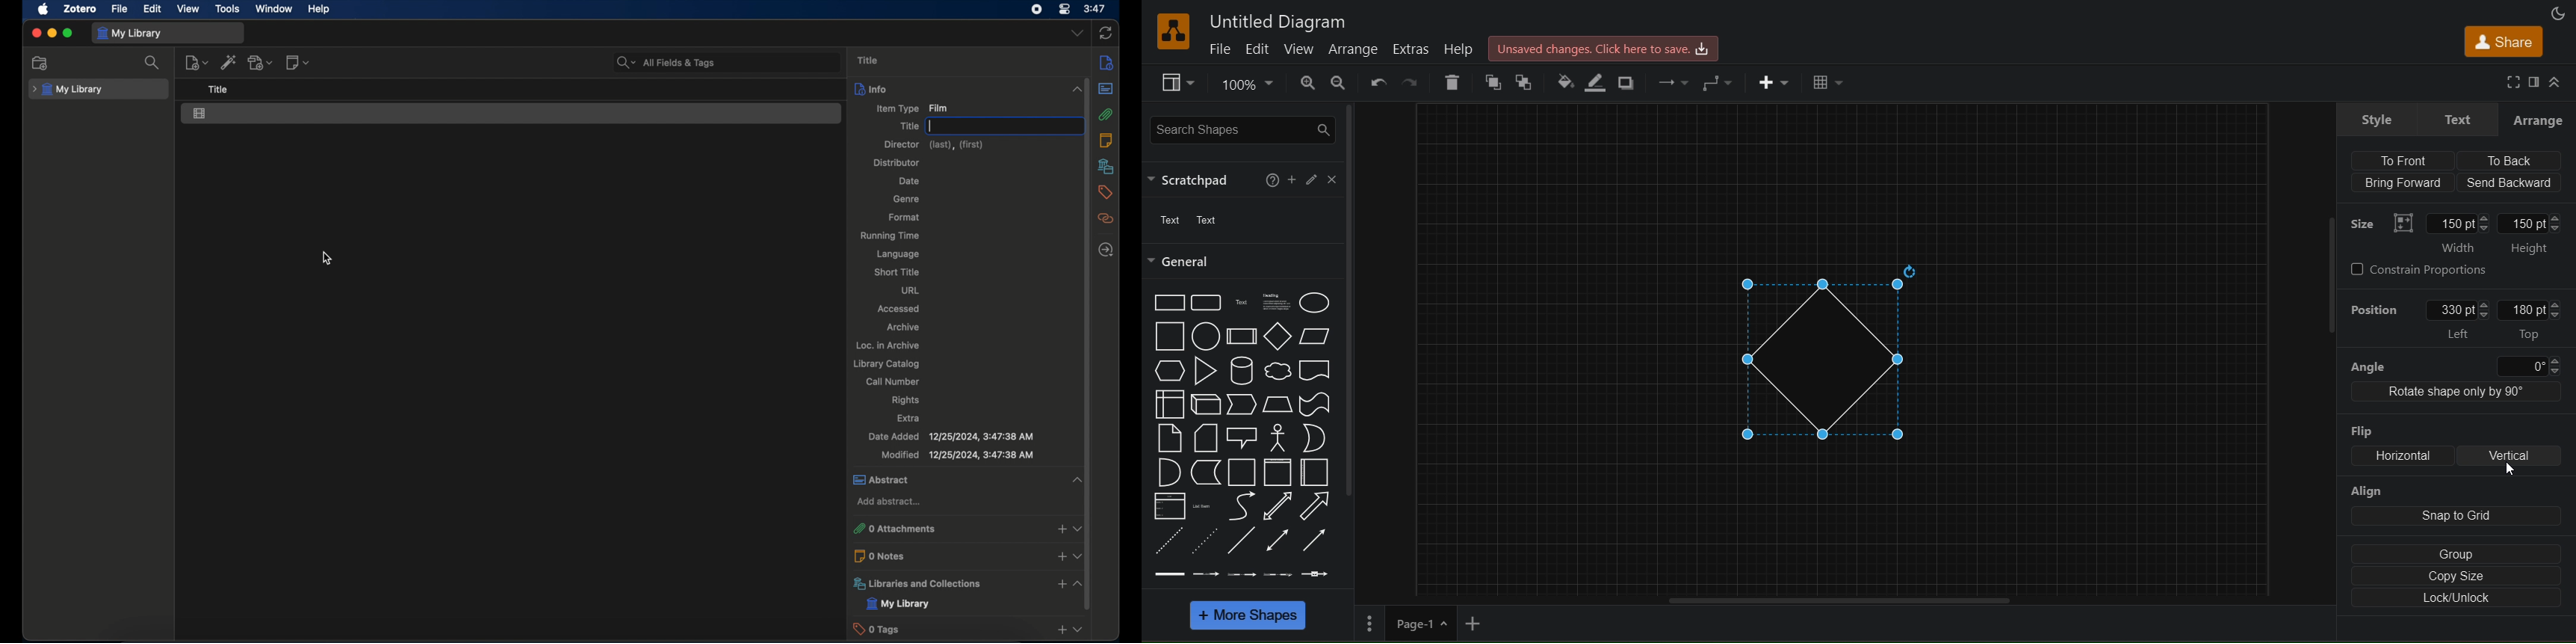 The height and width of the screenshot is (644, 2576). Describe the element at coordinates (2371, 490) in the screenshot. I see `align` at that location.